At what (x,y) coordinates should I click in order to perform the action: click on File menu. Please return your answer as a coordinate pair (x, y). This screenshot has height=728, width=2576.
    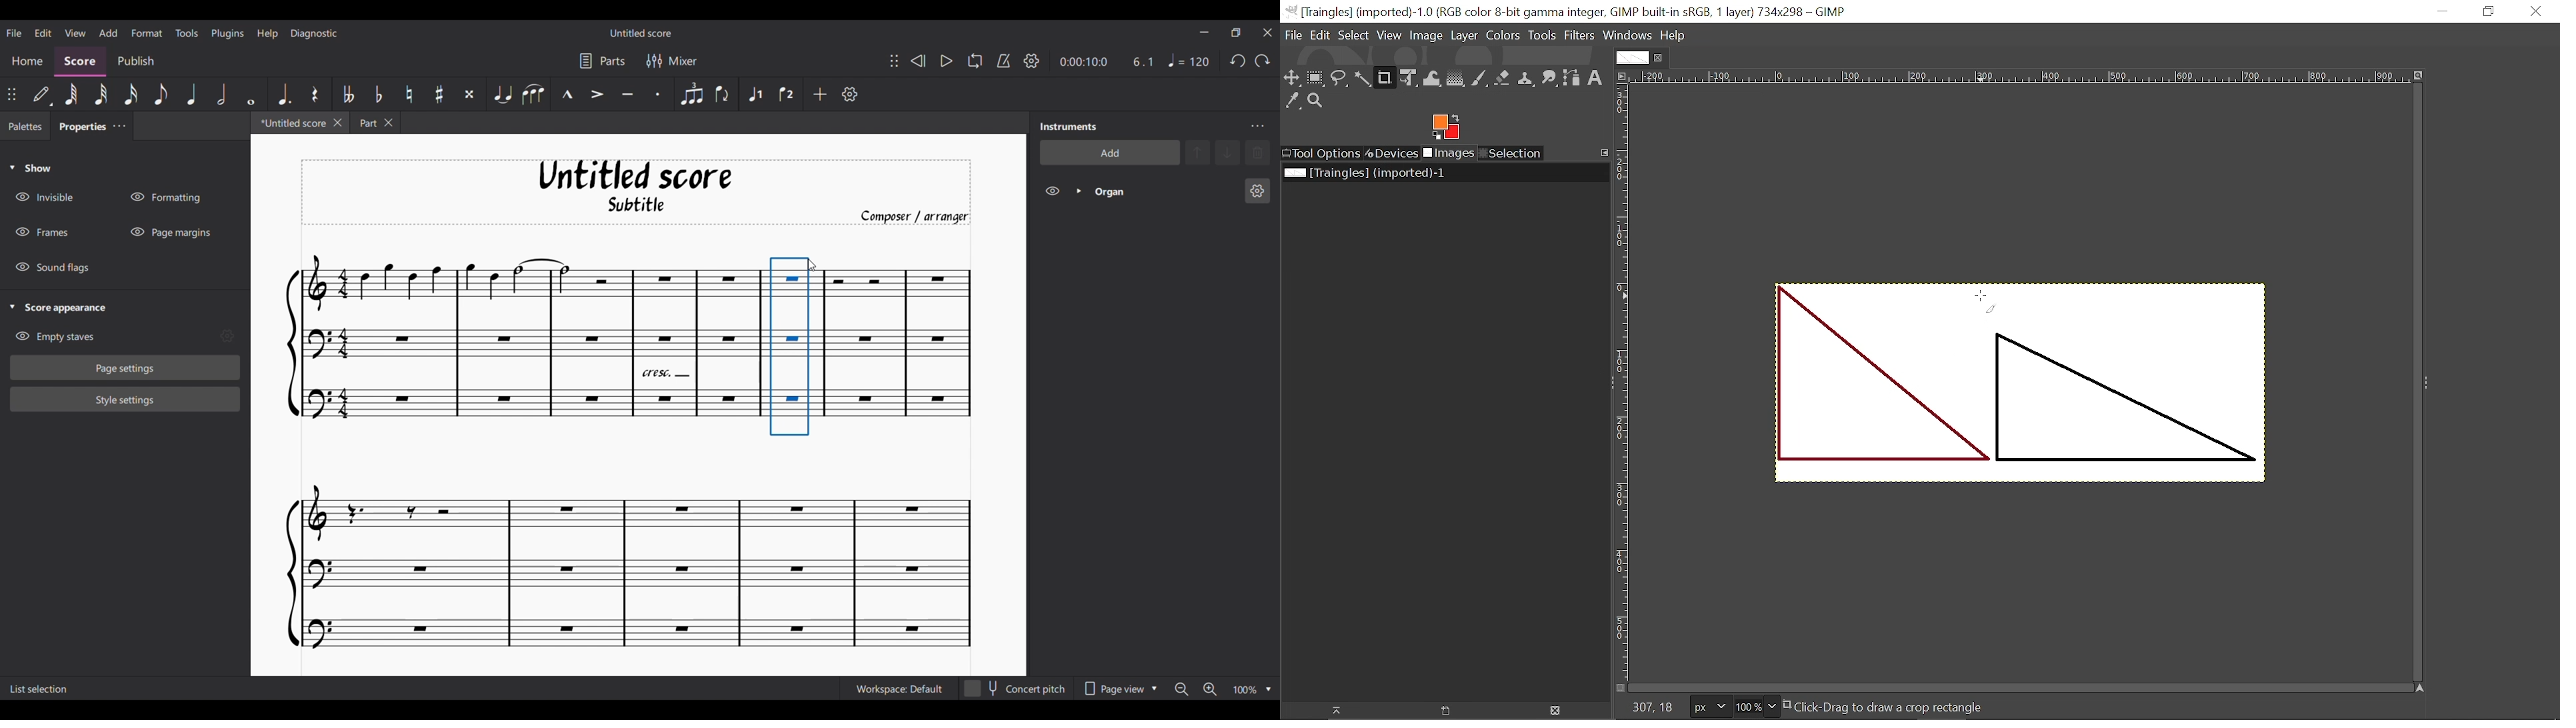
    Looking at the image, I should click on (14, 32).